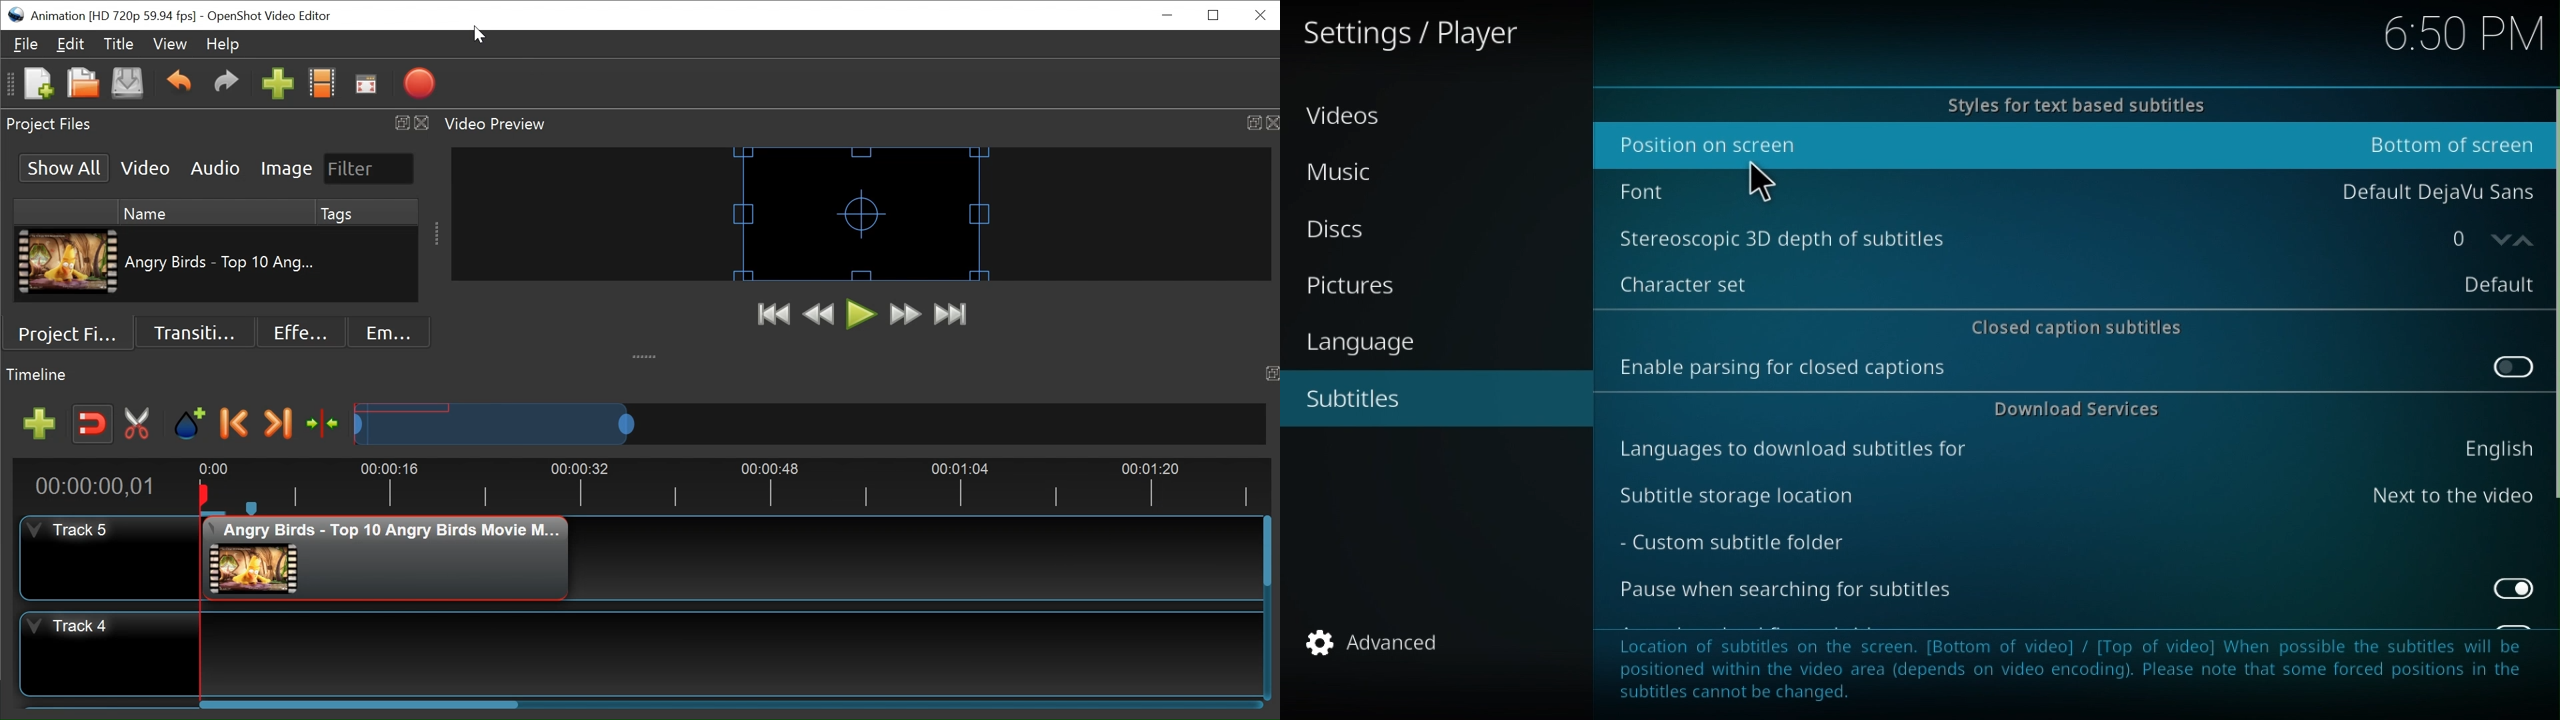 The image size is (2576, 728). What do you see at coordinates (1347, 178) in the screenshot?
I see `Music` at bounding box center [1347, 178].